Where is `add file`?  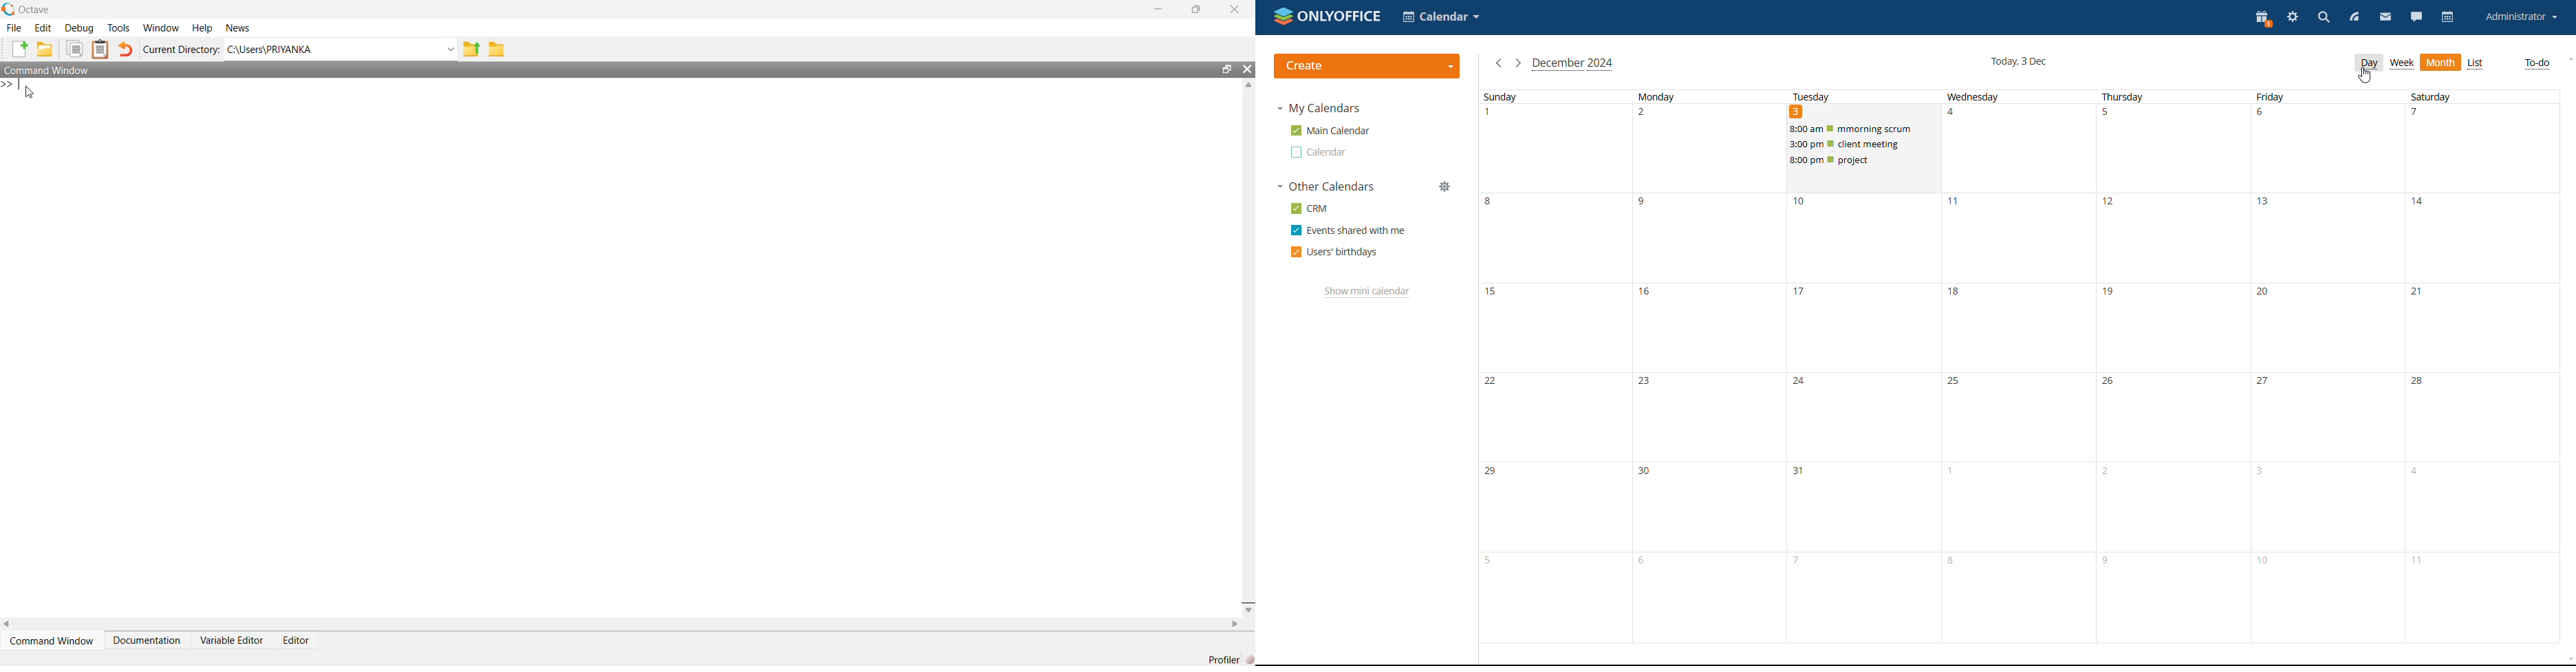 add file is located at coordinates (21, 50).